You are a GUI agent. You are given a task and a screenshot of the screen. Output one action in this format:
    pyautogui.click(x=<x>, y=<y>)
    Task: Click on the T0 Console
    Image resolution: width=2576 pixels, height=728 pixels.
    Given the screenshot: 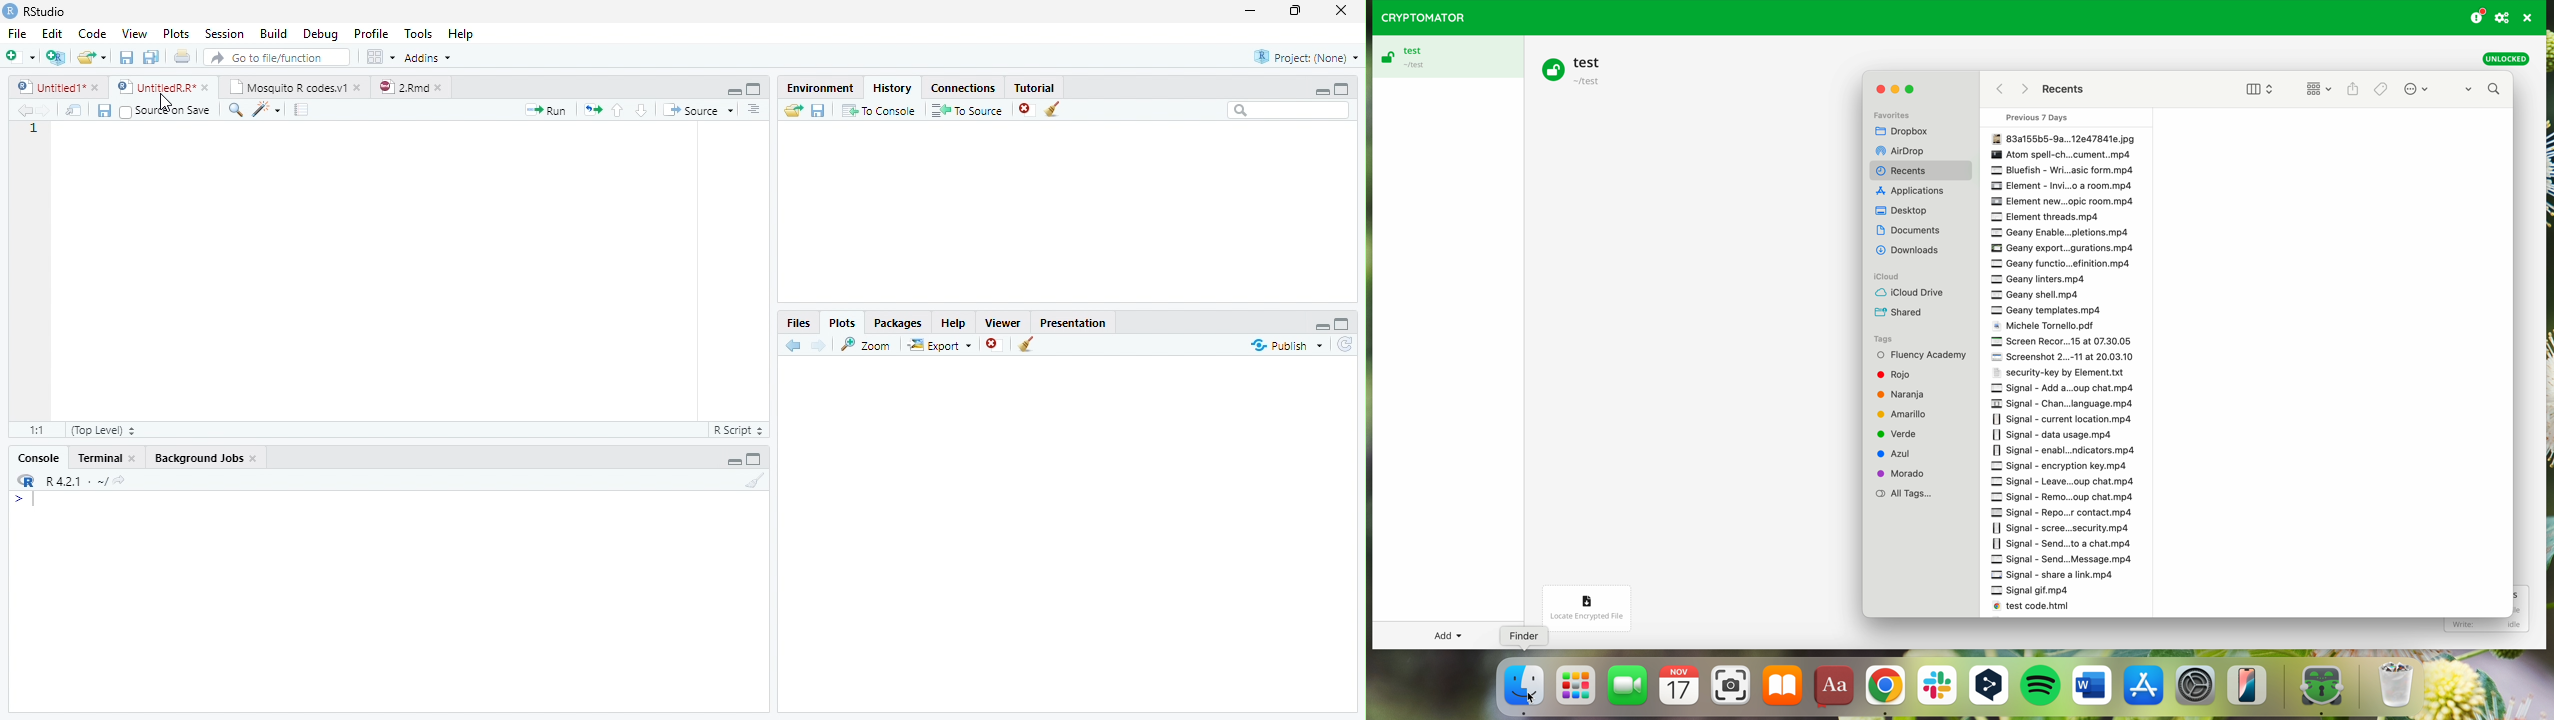 What is the action you would take?
    pyautogui.click(x=878, y=109)
    